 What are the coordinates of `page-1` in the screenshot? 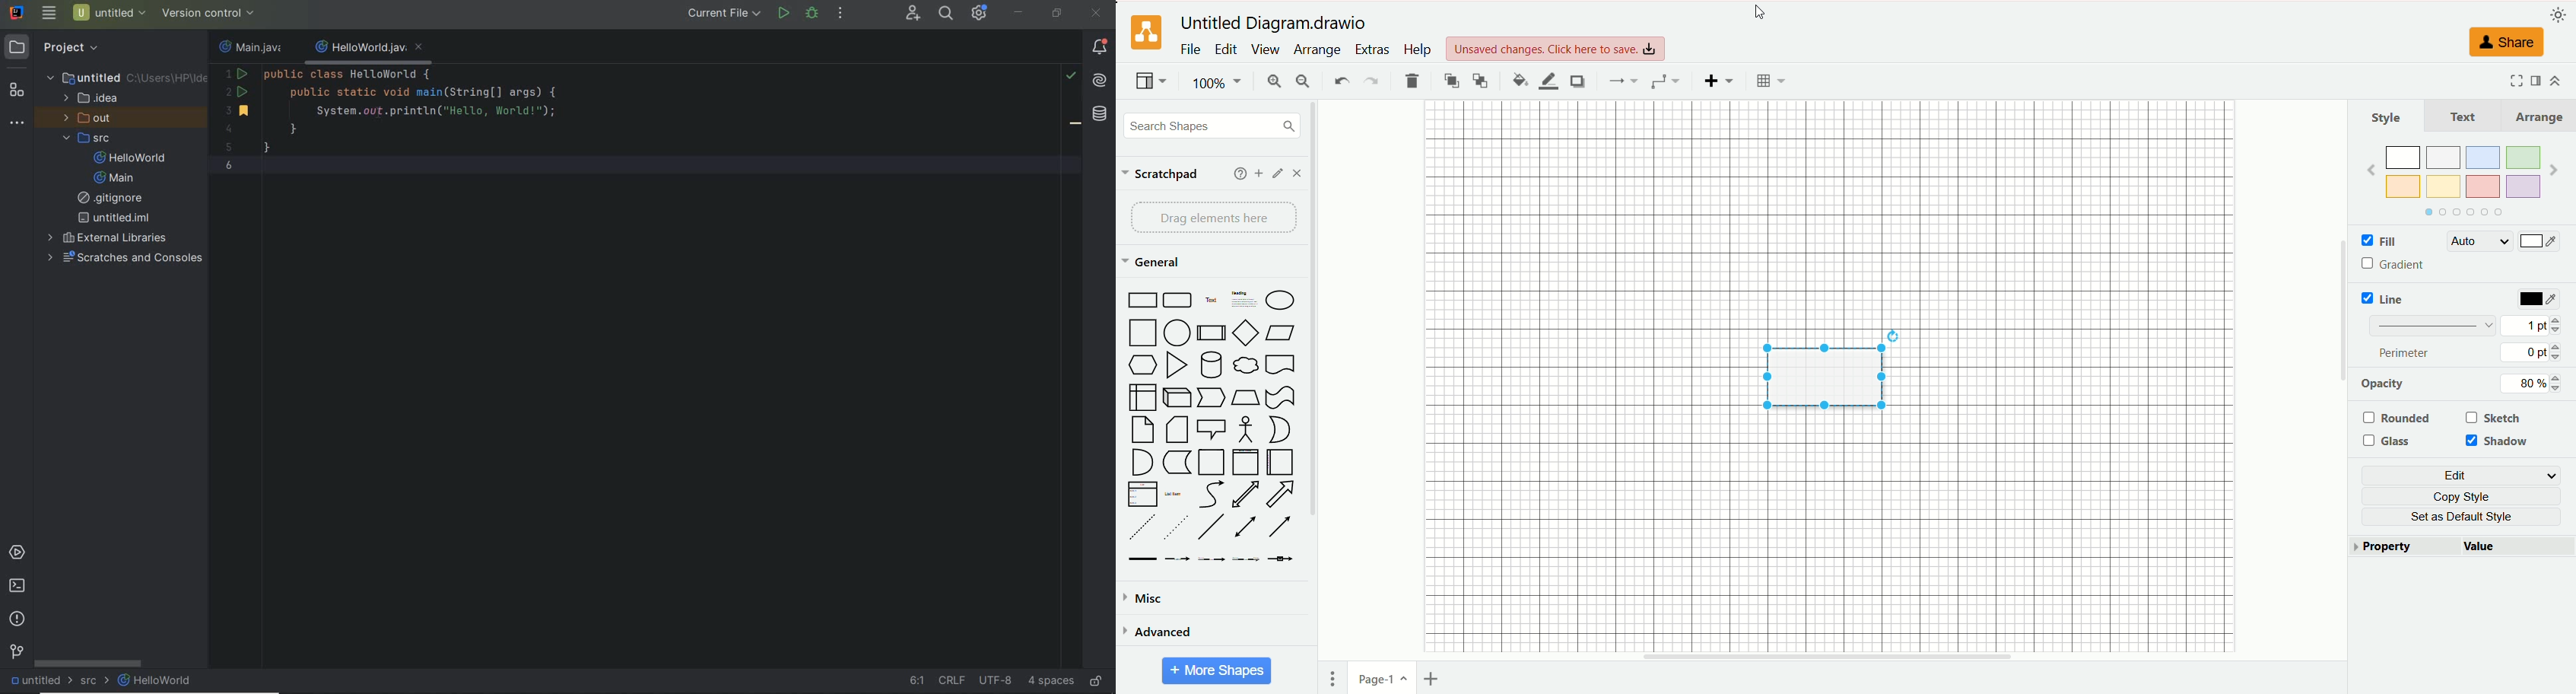 It's located at (1383, 676).